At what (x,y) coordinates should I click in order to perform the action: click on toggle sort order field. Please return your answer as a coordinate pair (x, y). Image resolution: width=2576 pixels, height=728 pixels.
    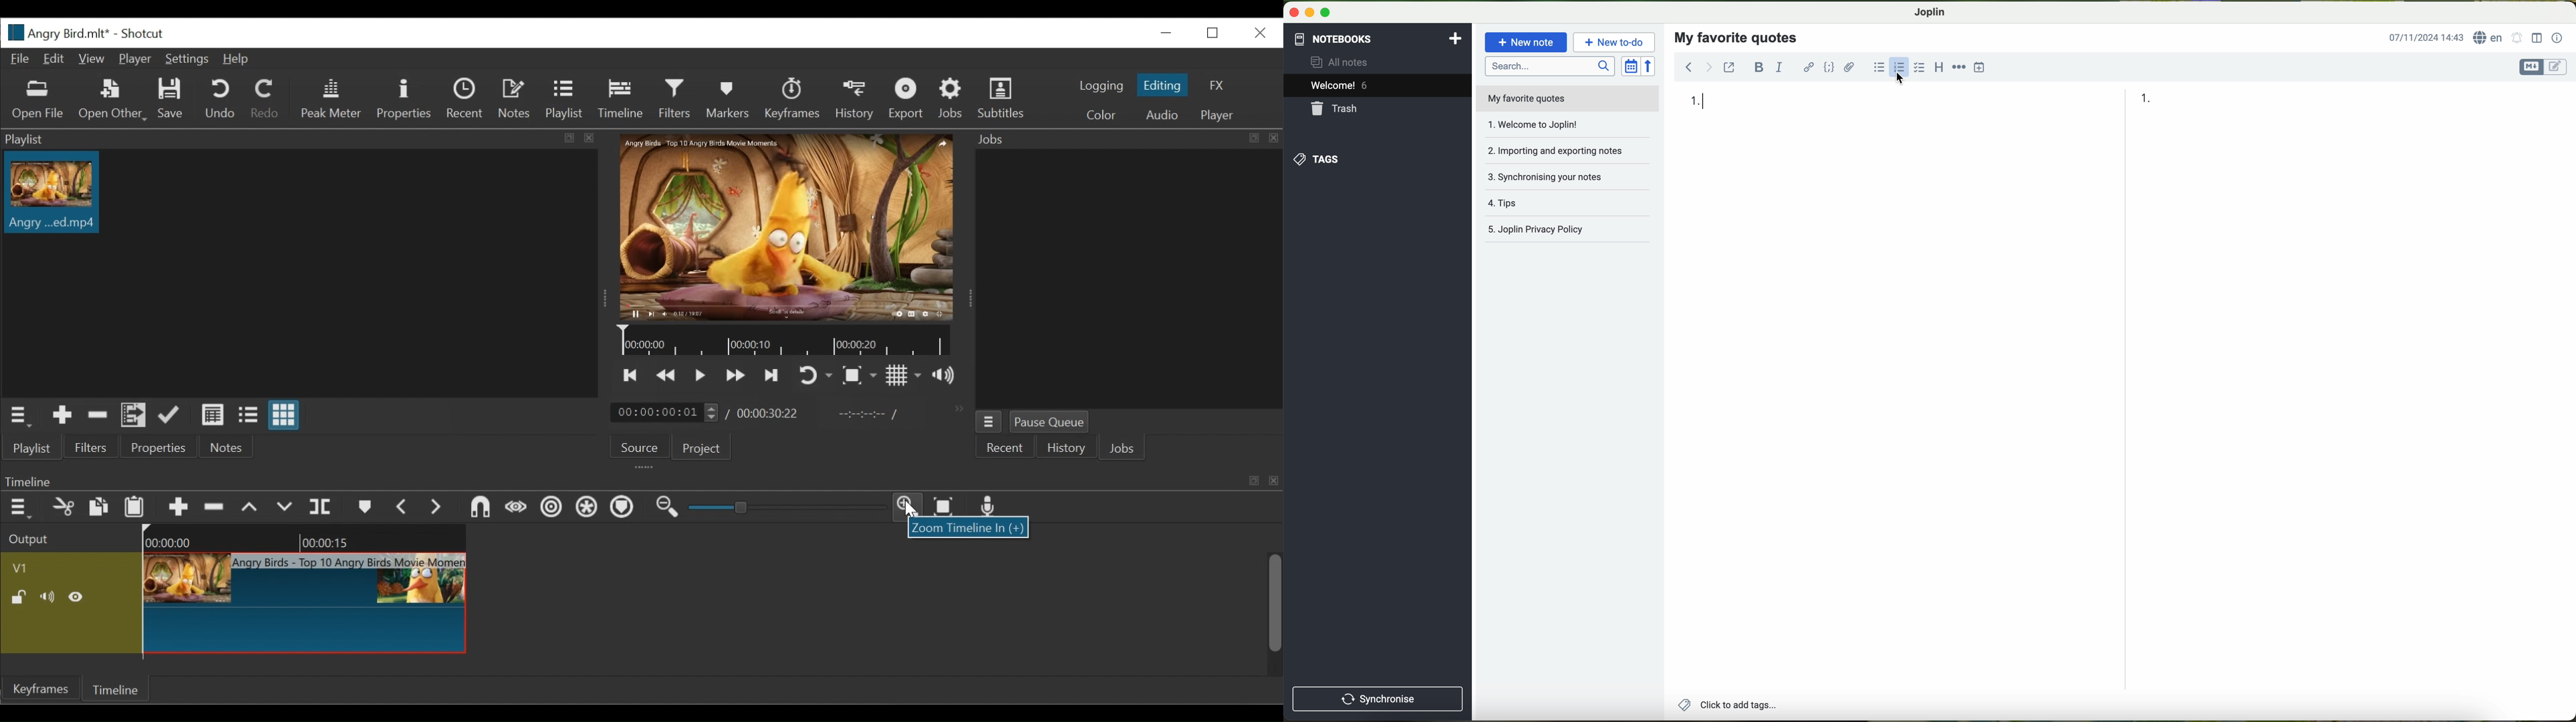
    Looking at the image, I should click on (1629, 67).